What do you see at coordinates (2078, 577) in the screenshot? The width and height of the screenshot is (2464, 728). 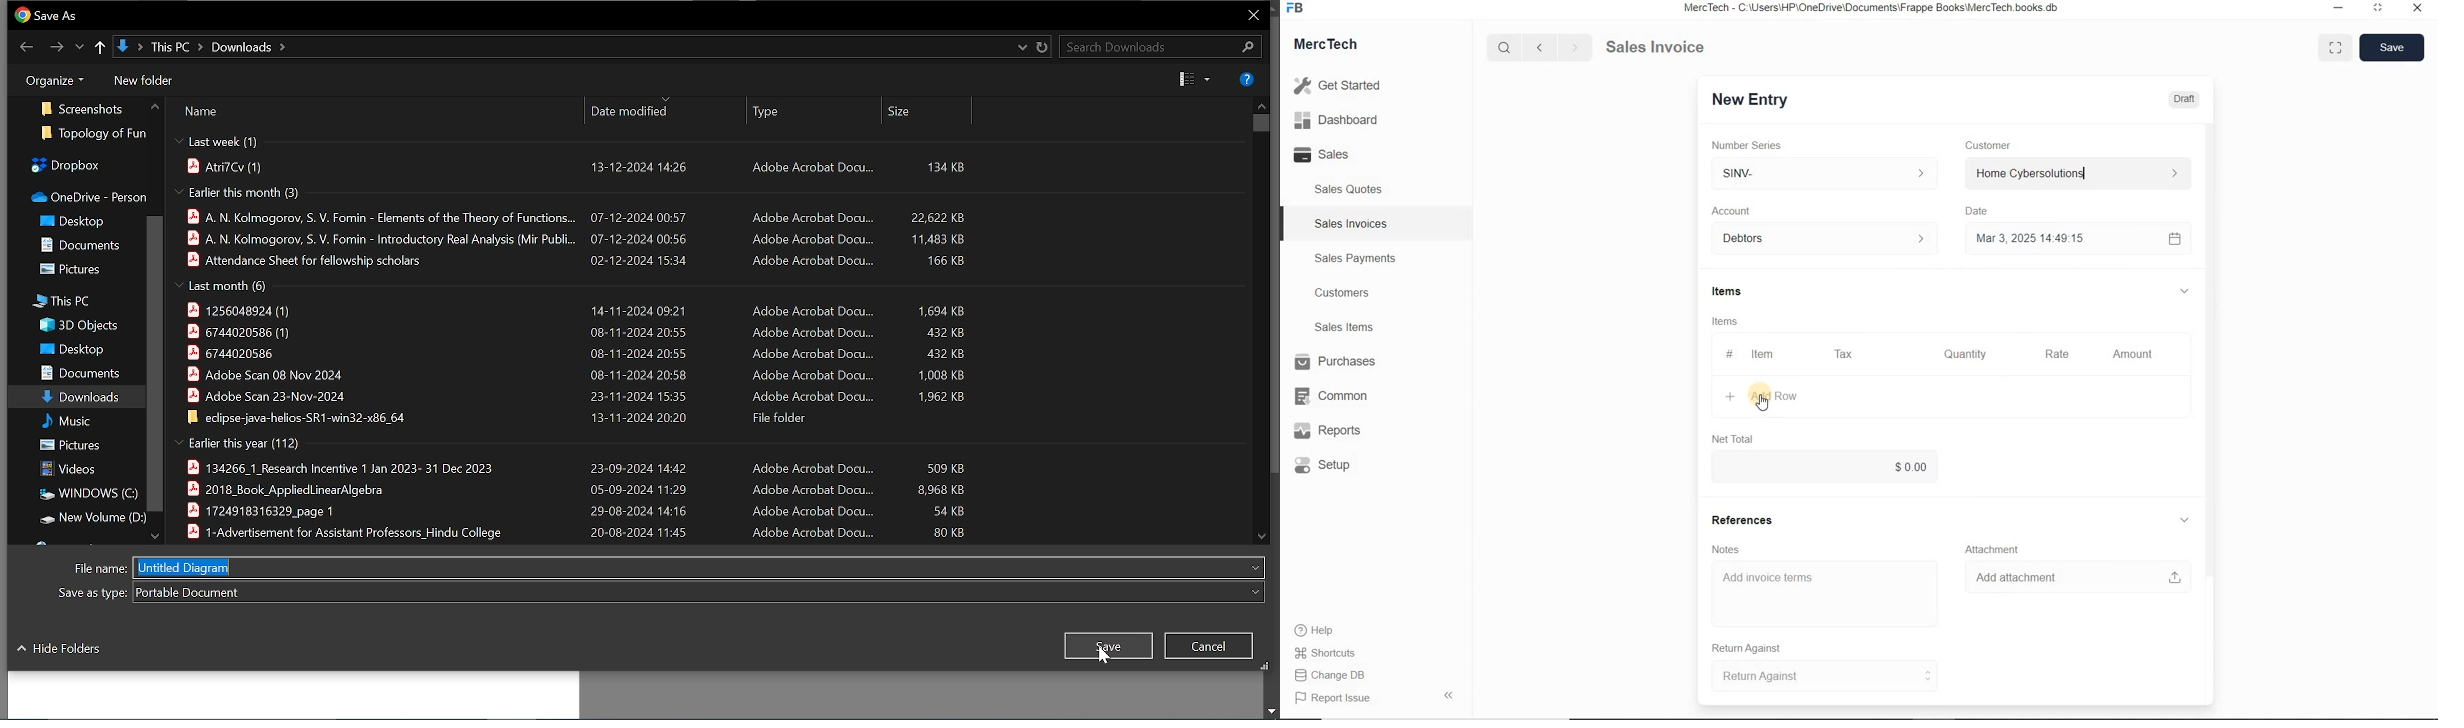 I see `Add attachment` at bounding box center [2078, 577].